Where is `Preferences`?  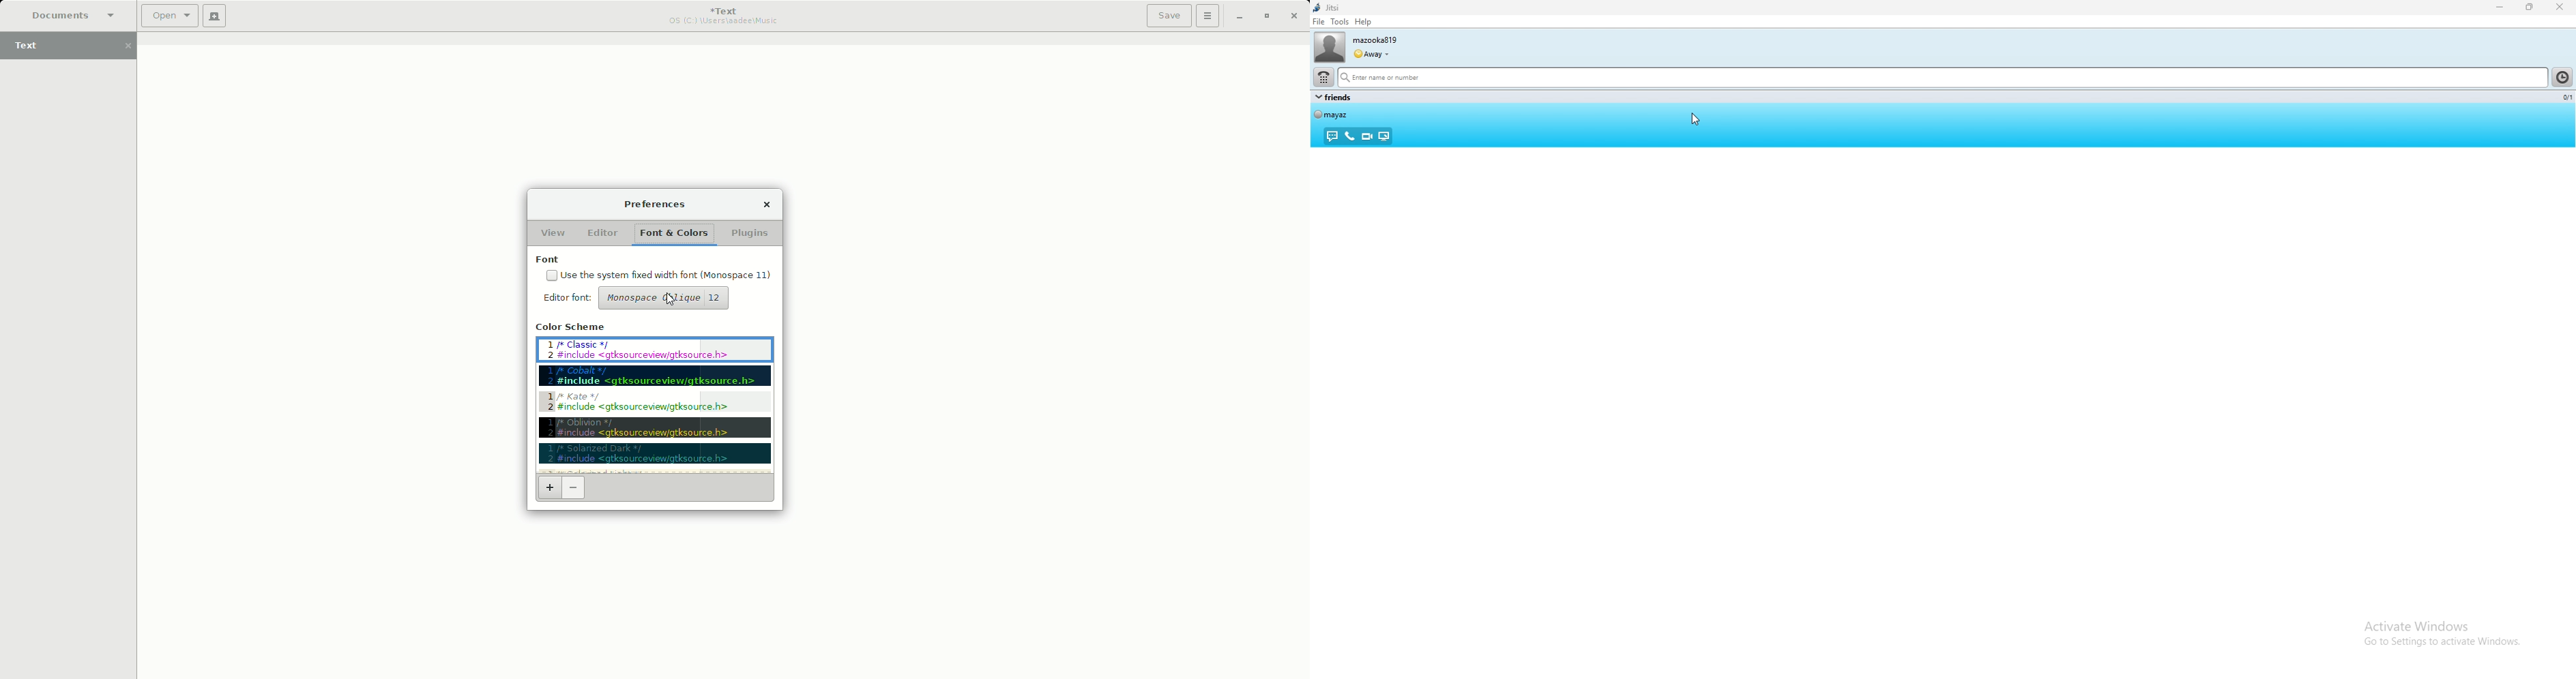 Preferences is located at coordinates (658, 204).